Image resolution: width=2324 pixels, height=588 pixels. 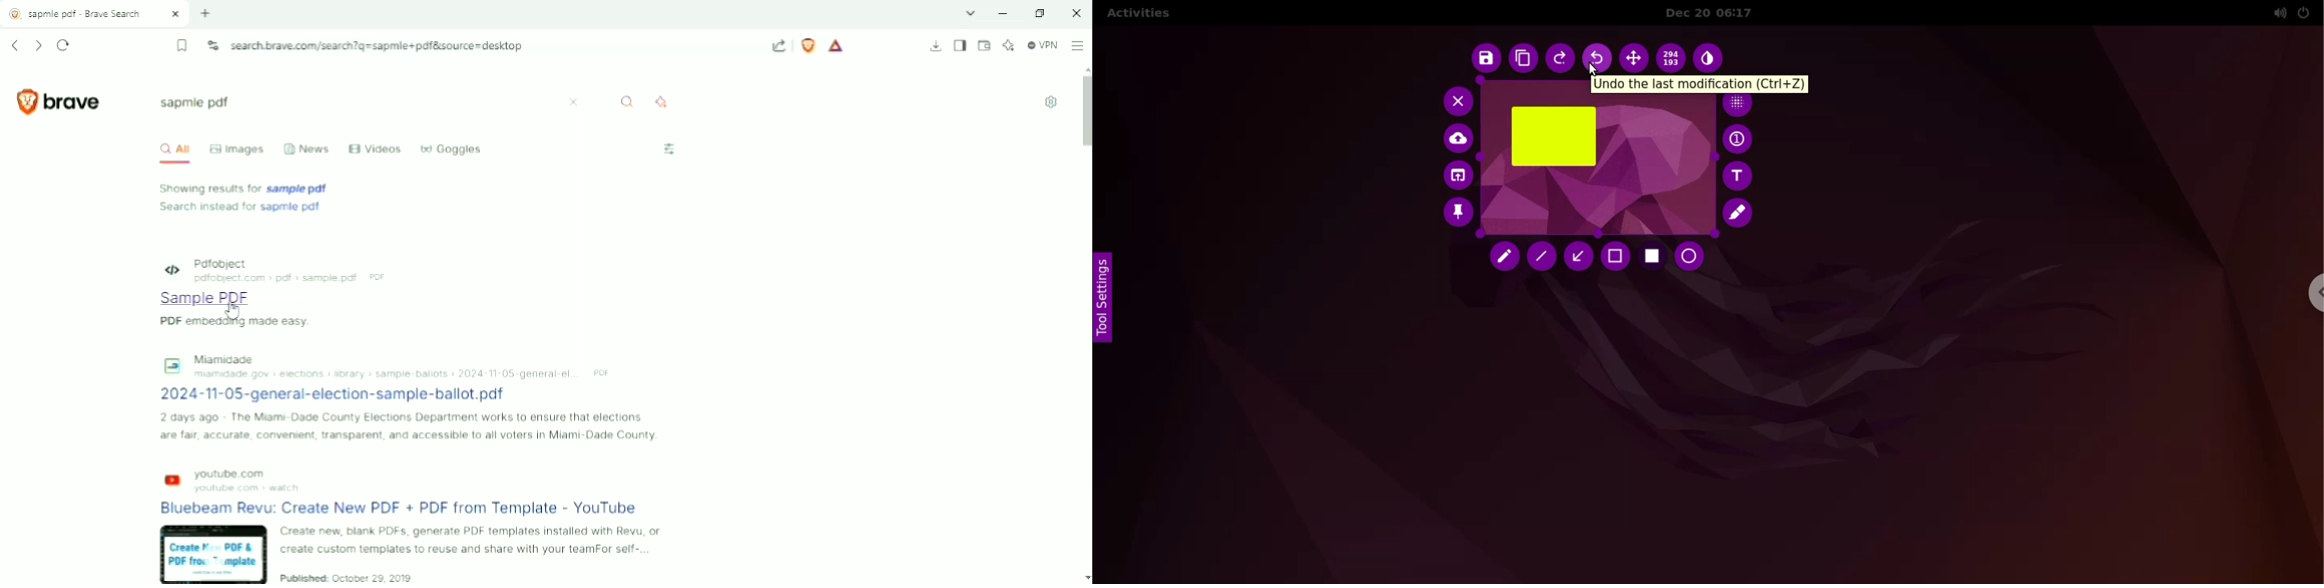 What do you see at coordinates (1085, 112) in the screenshot?
I see `Vertical scrollbar` at bounding box center [1085, 112].